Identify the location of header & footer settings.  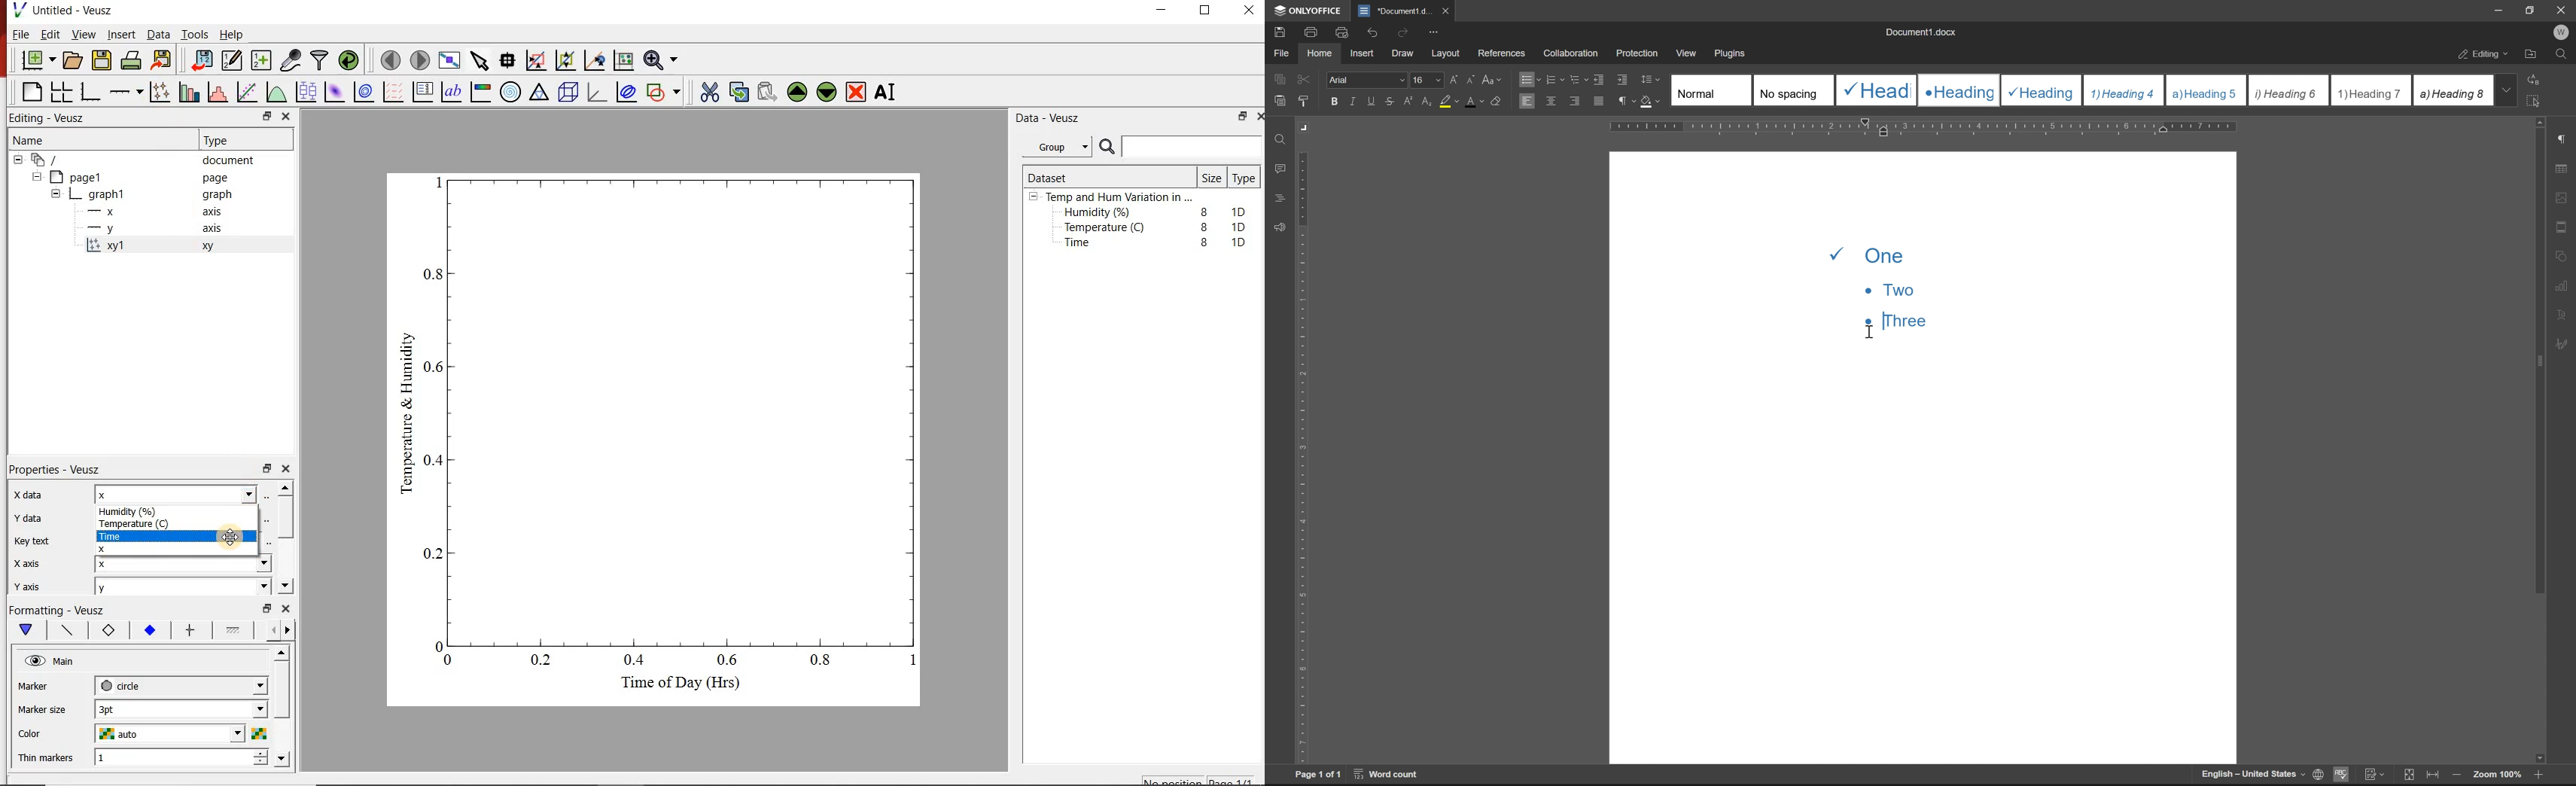
(2561, 226).